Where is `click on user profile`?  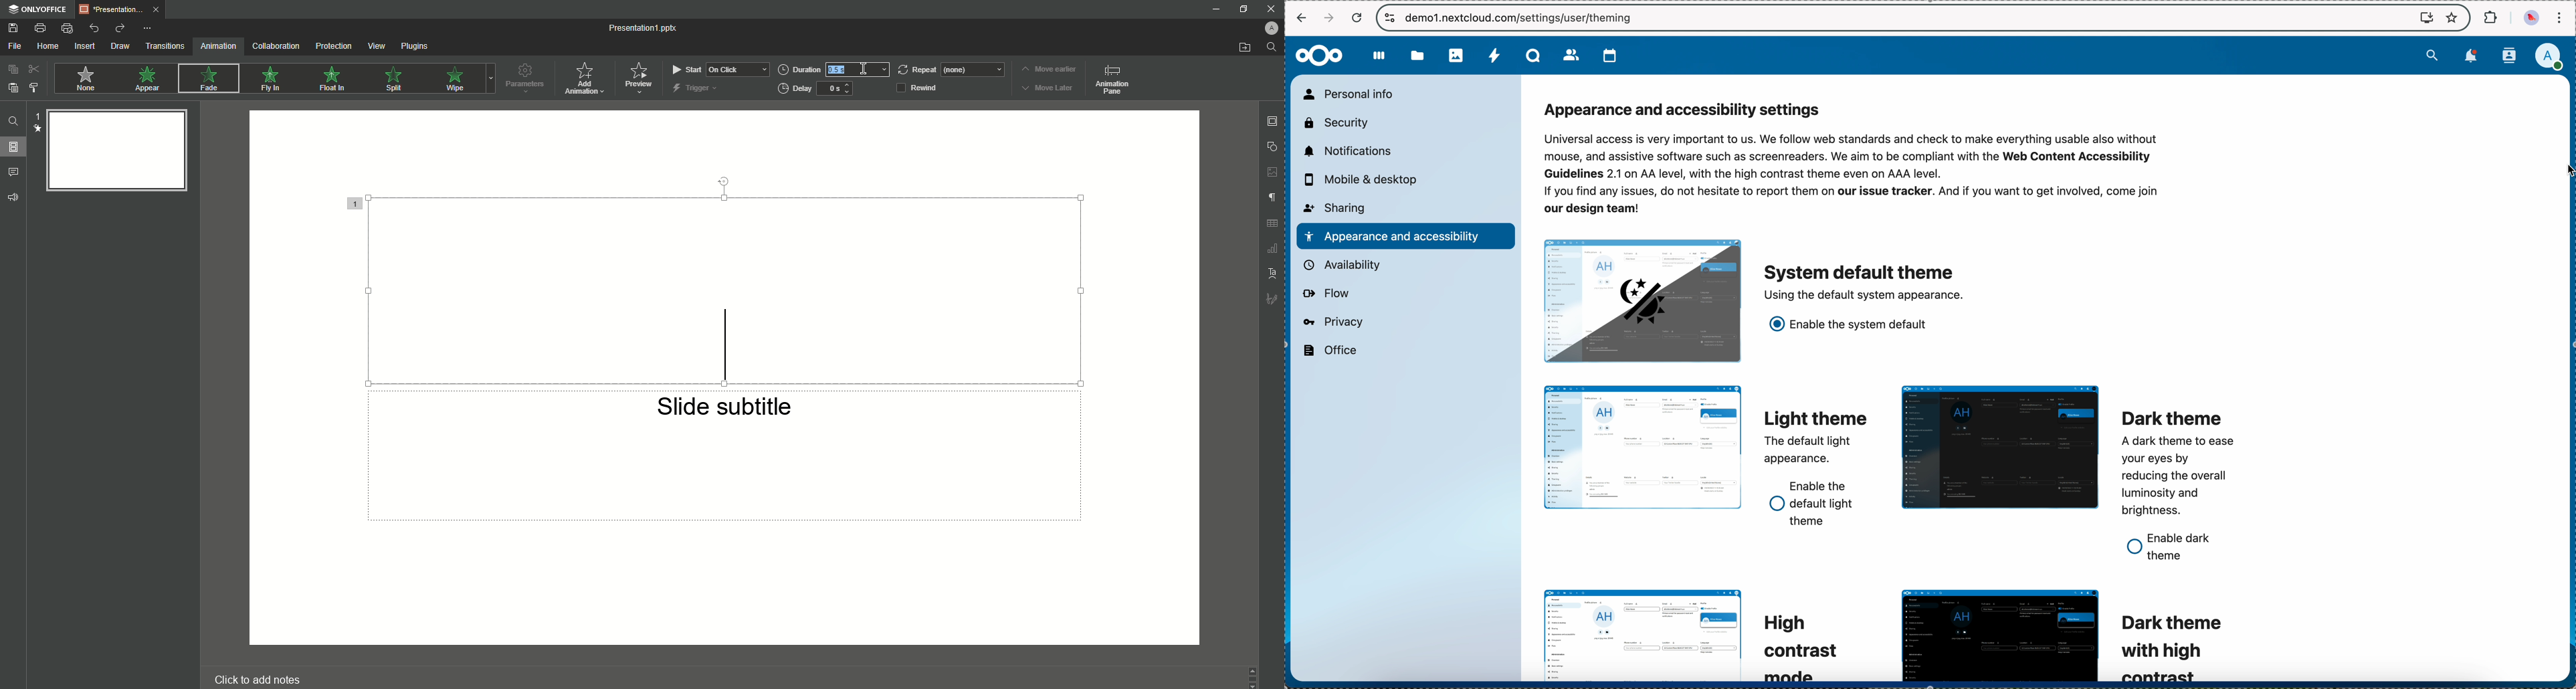
click on user profile is located at coordinates (2548, 57).